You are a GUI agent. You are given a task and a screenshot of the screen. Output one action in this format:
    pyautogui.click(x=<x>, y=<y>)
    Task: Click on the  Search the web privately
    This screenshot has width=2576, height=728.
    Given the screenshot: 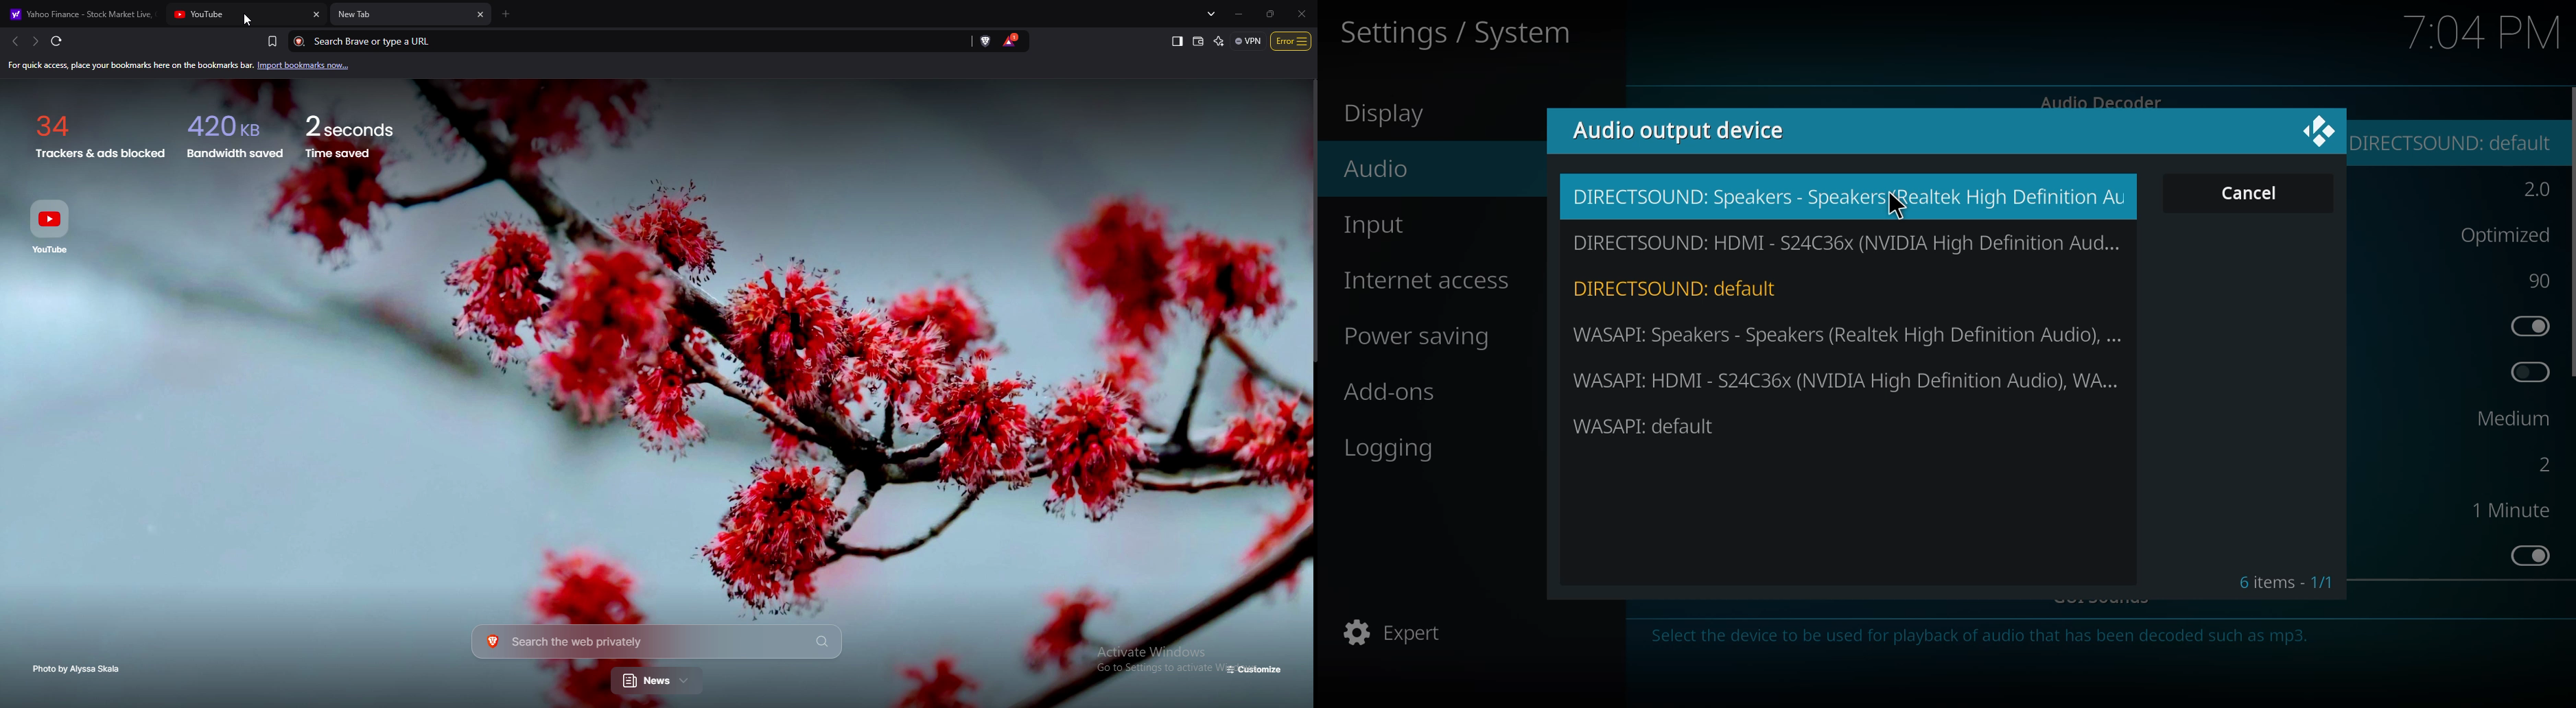 What is the action you would take?
    pyautogui.click(x=656, y=641)
    